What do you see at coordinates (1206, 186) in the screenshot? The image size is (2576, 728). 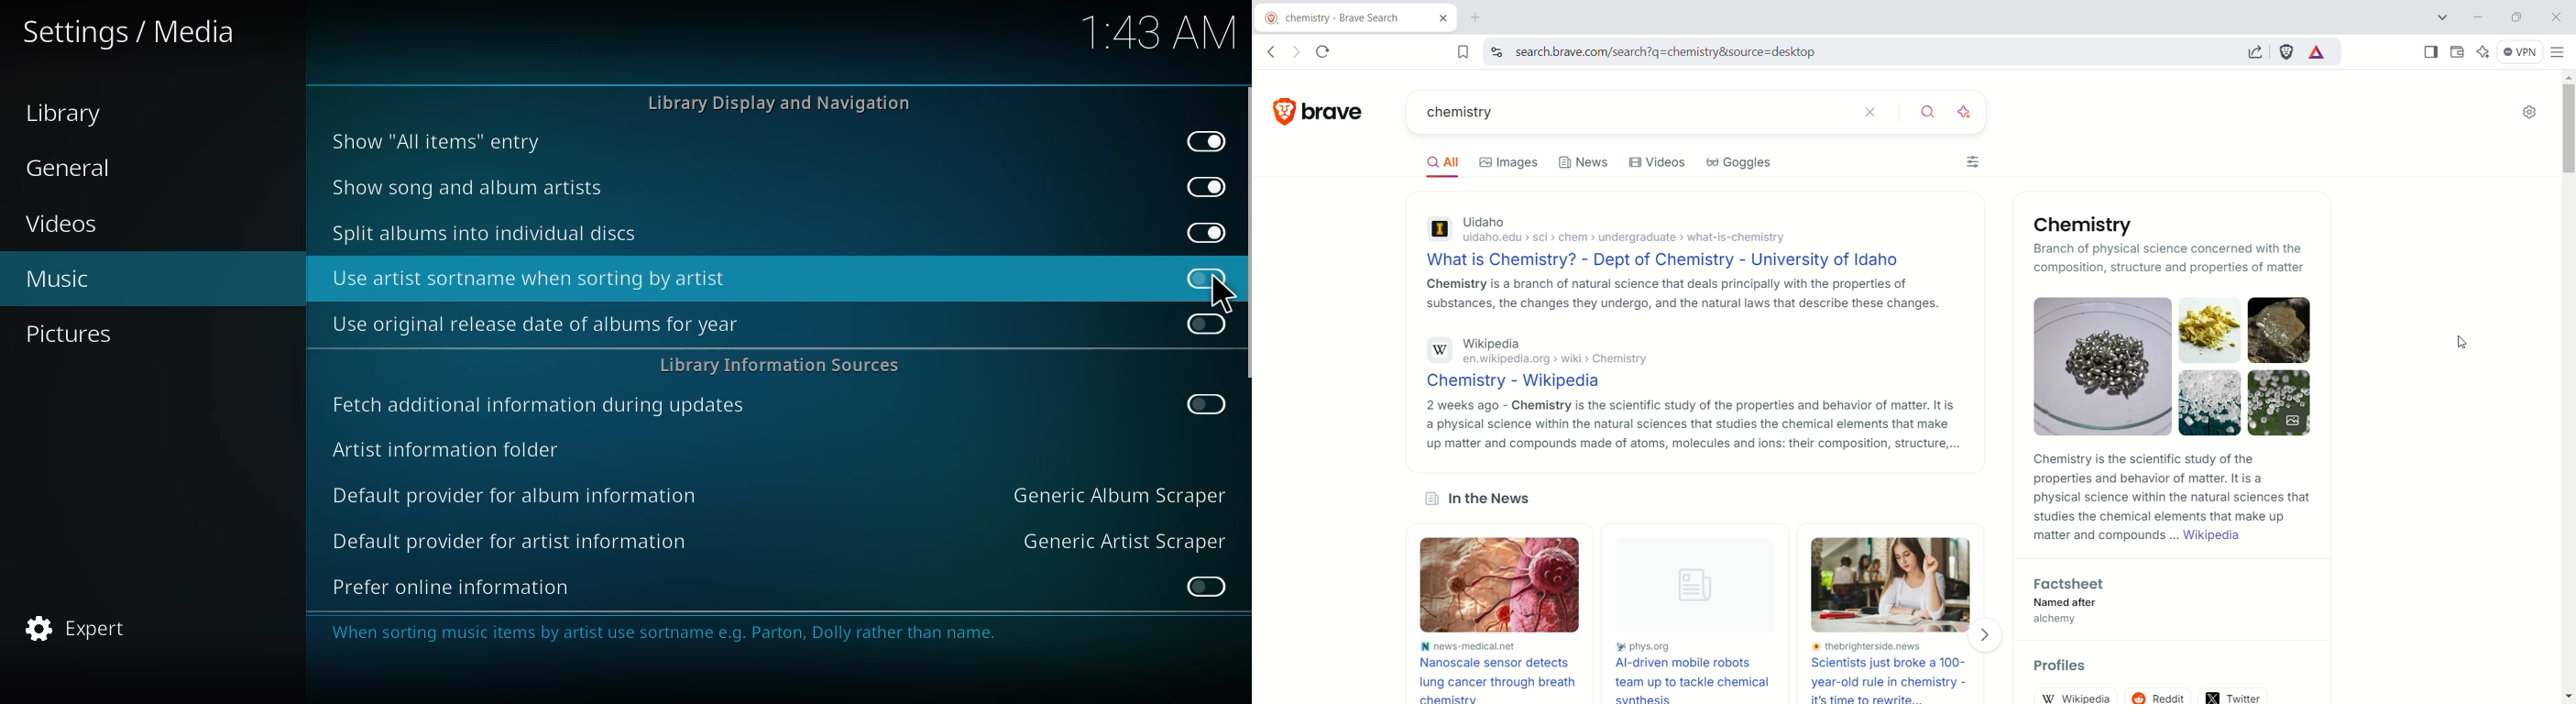 I see `enabled` at bounding box center [1206, 186].